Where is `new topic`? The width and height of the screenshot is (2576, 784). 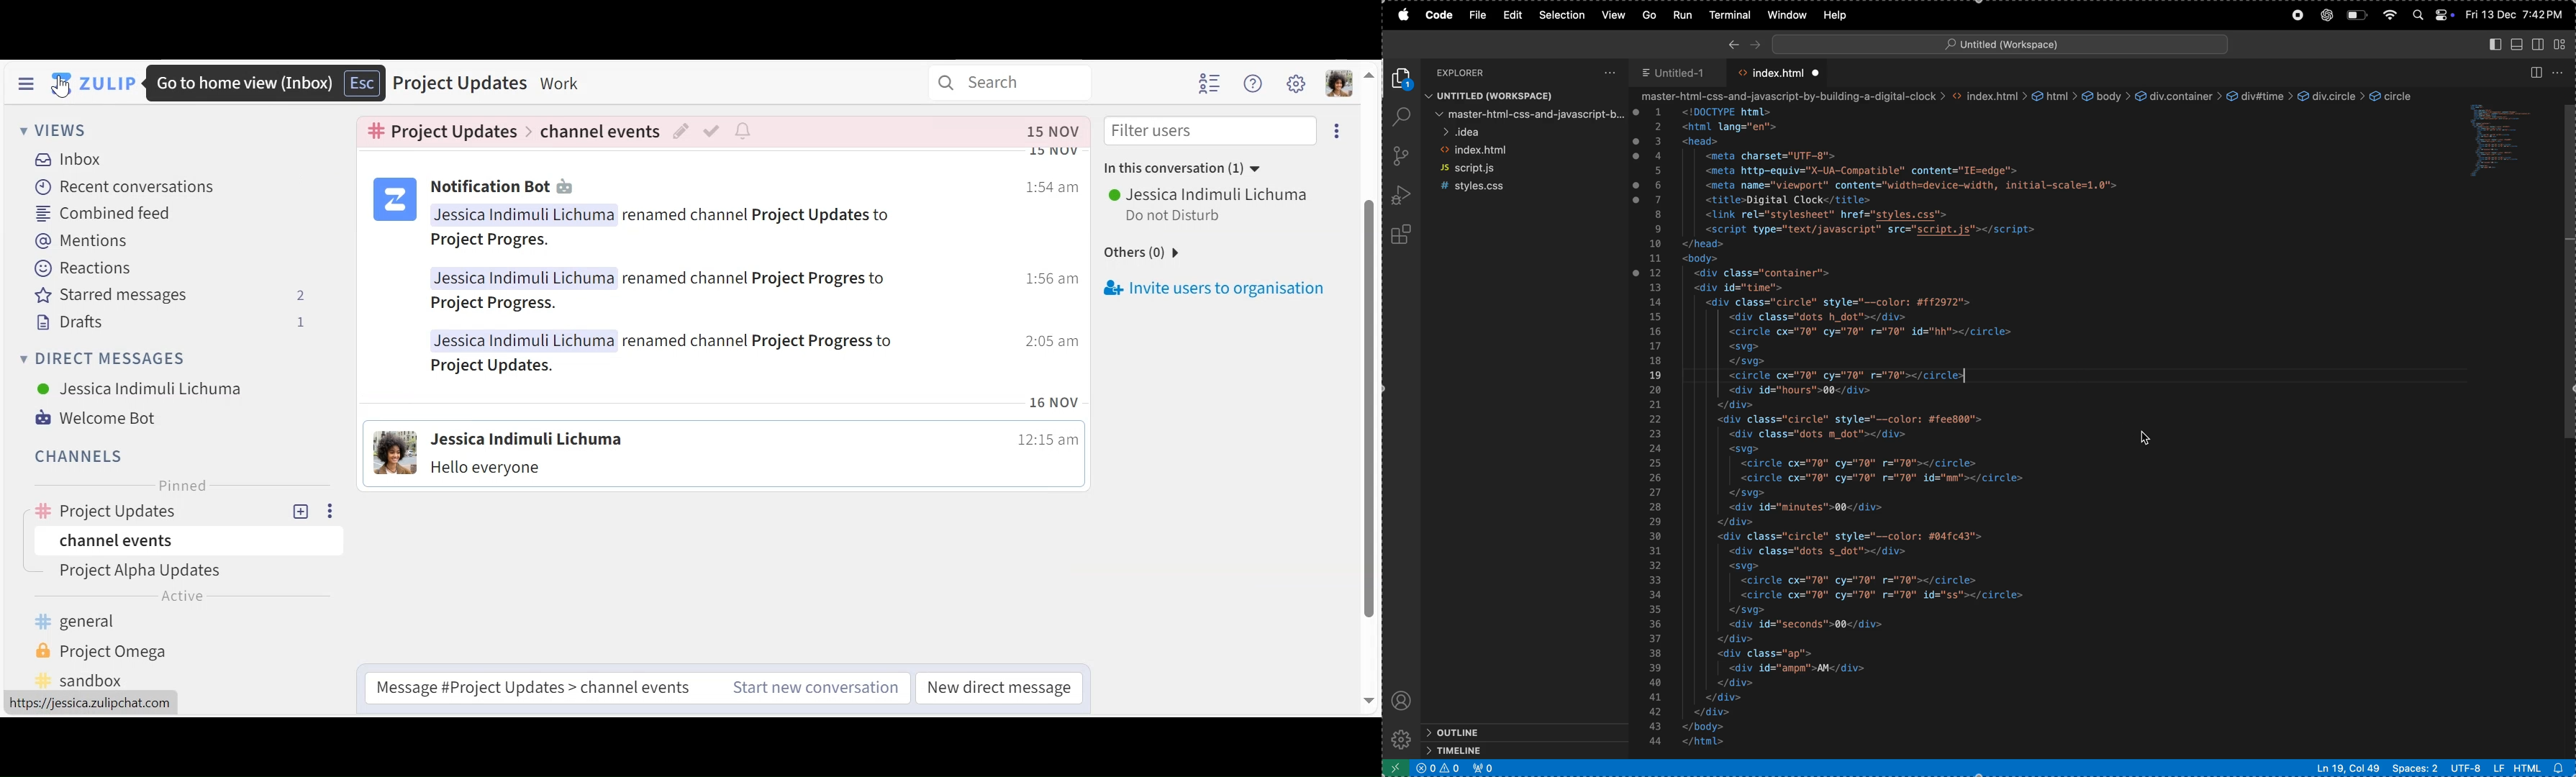
new topic is located at coordinates (299, 511).